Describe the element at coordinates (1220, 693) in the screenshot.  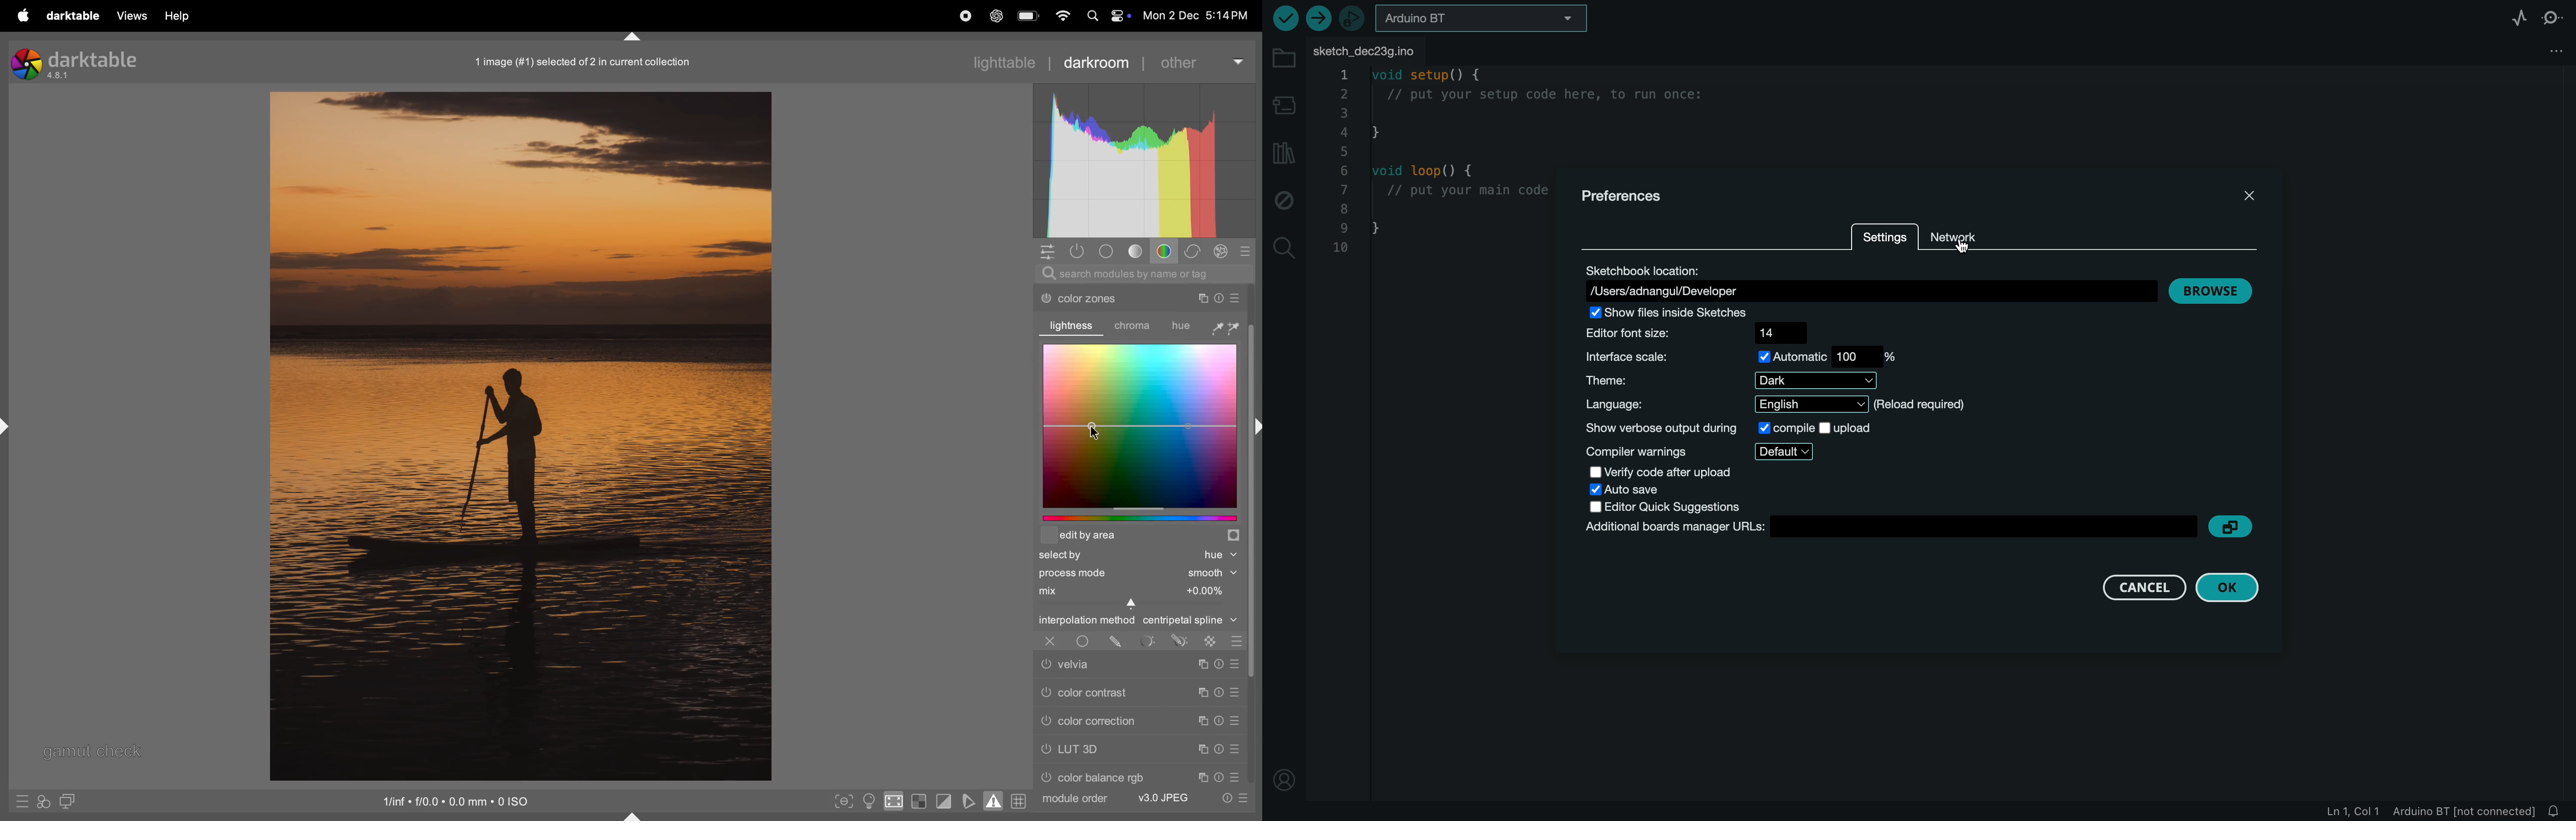
I see `Timer` at that location.